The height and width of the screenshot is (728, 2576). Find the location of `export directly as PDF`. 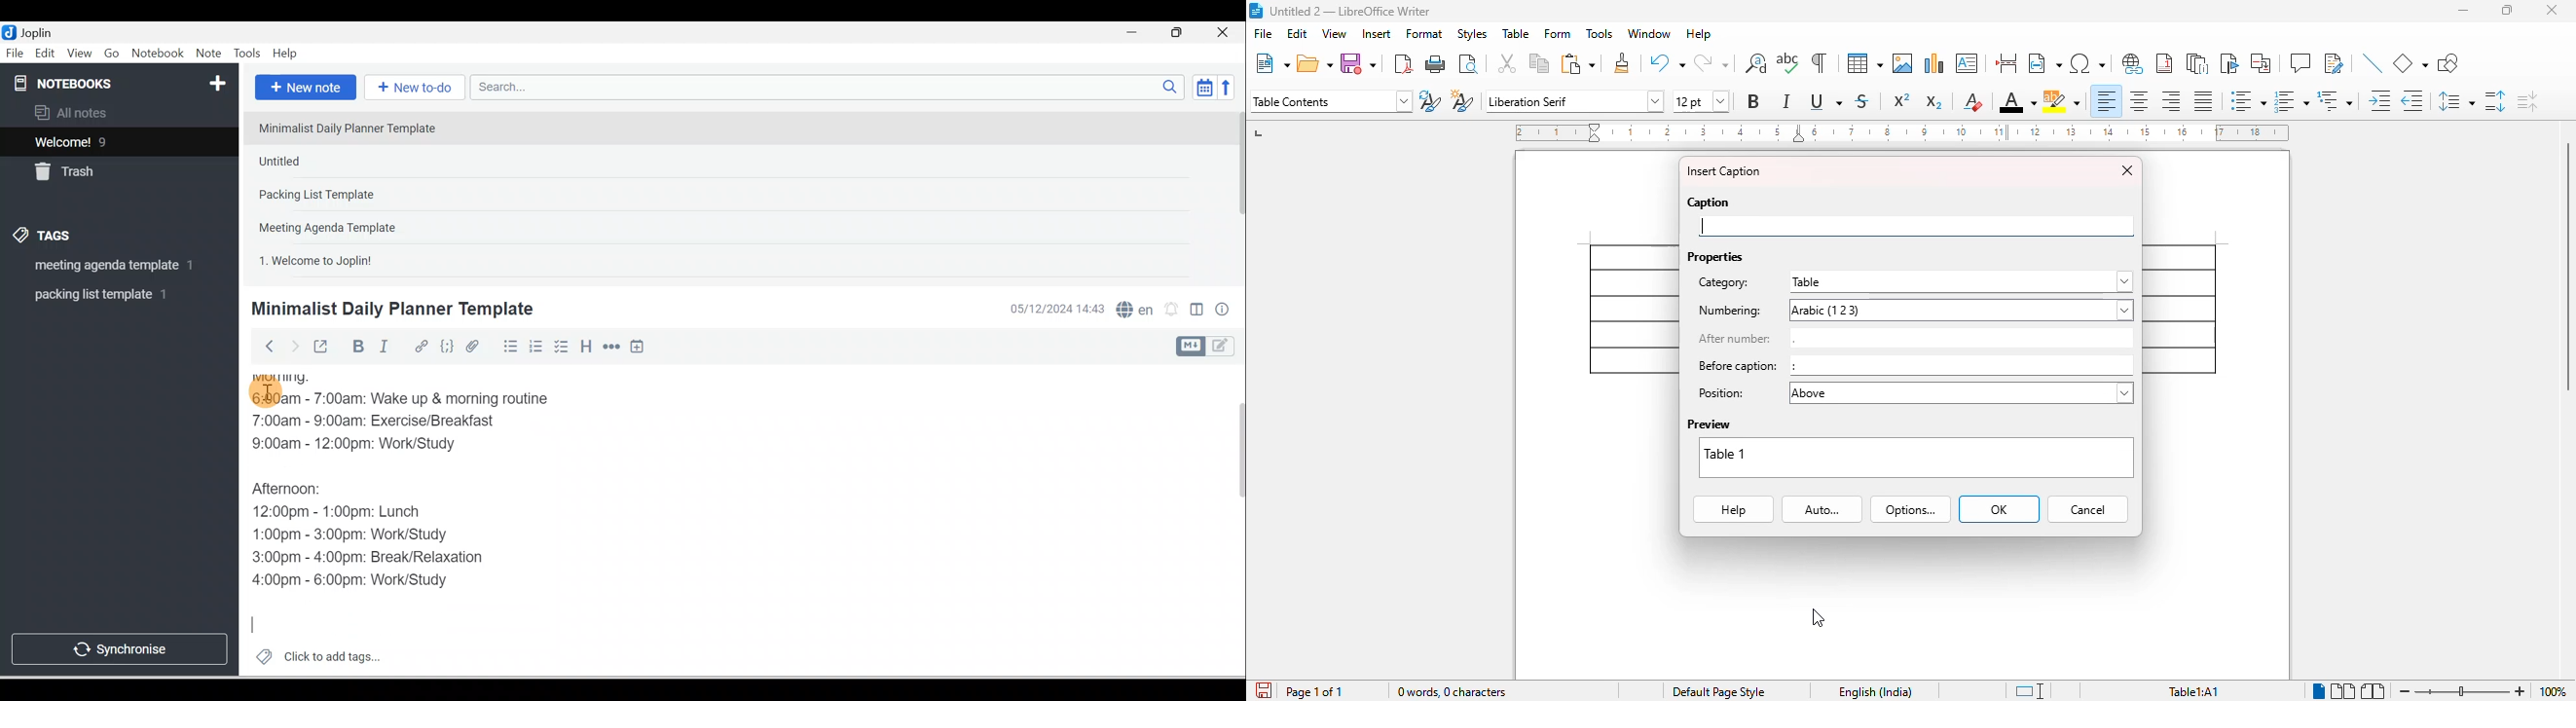

export directly as PDF is located at coordinates (1403, 64).